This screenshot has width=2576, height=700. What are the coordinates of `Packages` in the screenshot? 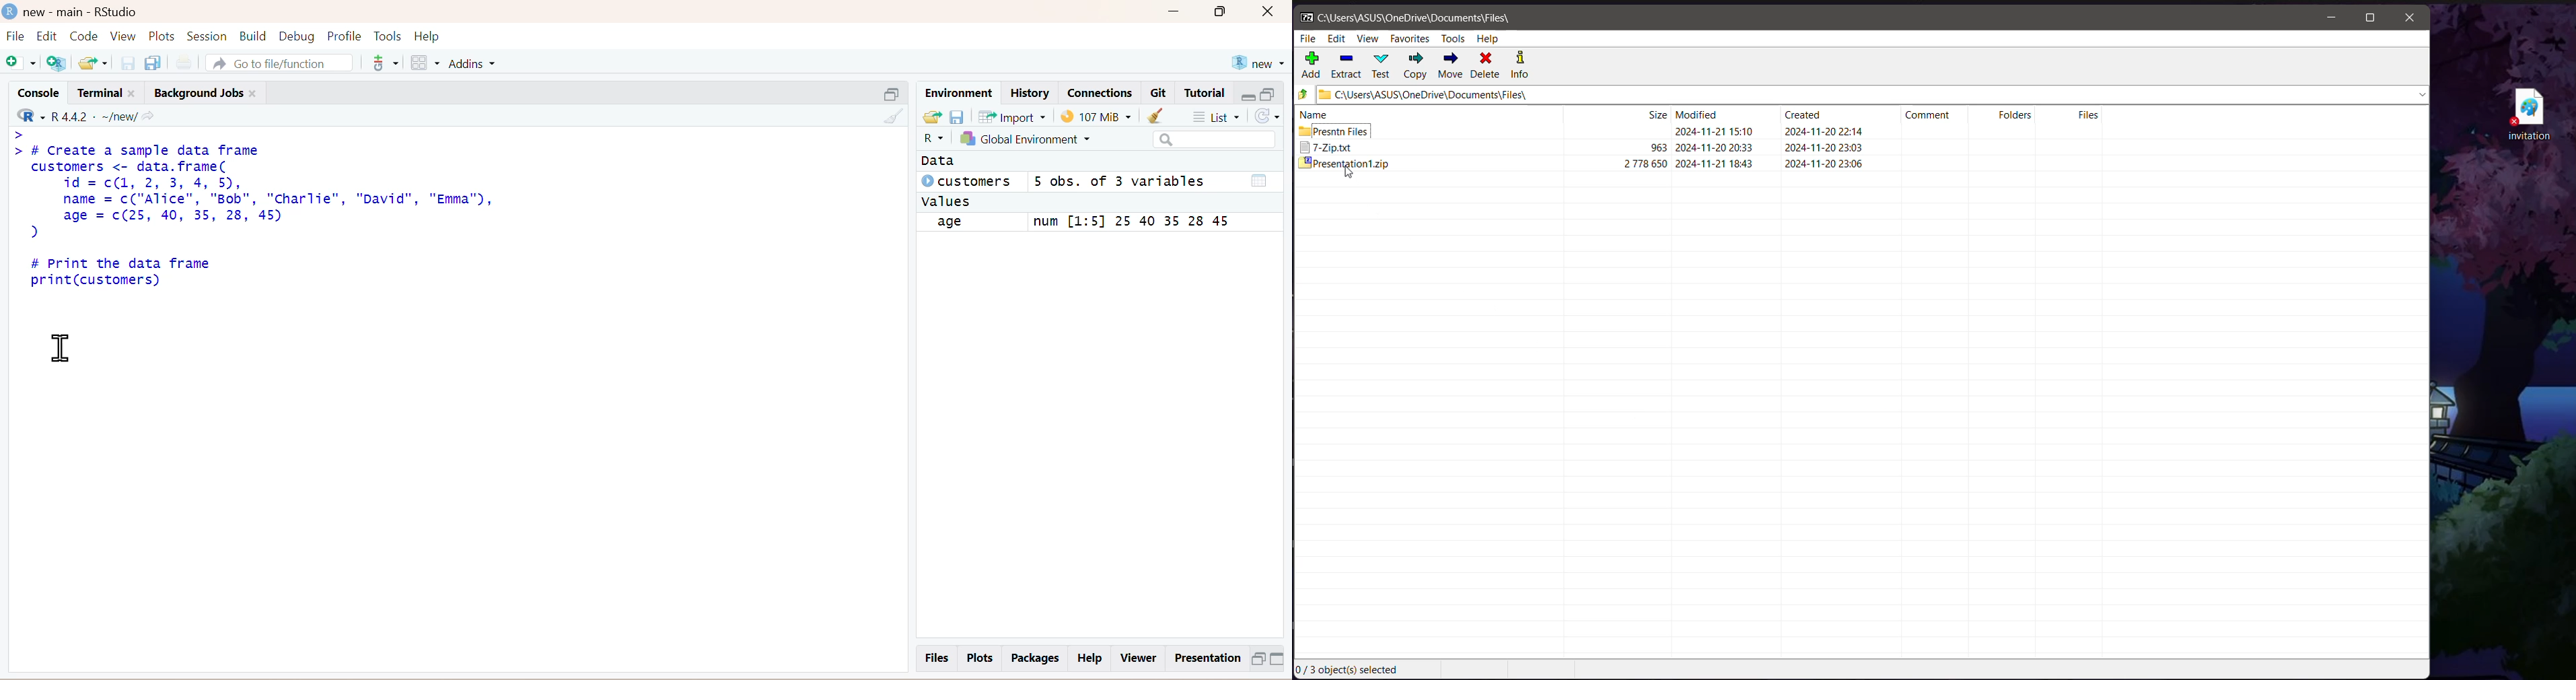 It's located at (1033, 658).